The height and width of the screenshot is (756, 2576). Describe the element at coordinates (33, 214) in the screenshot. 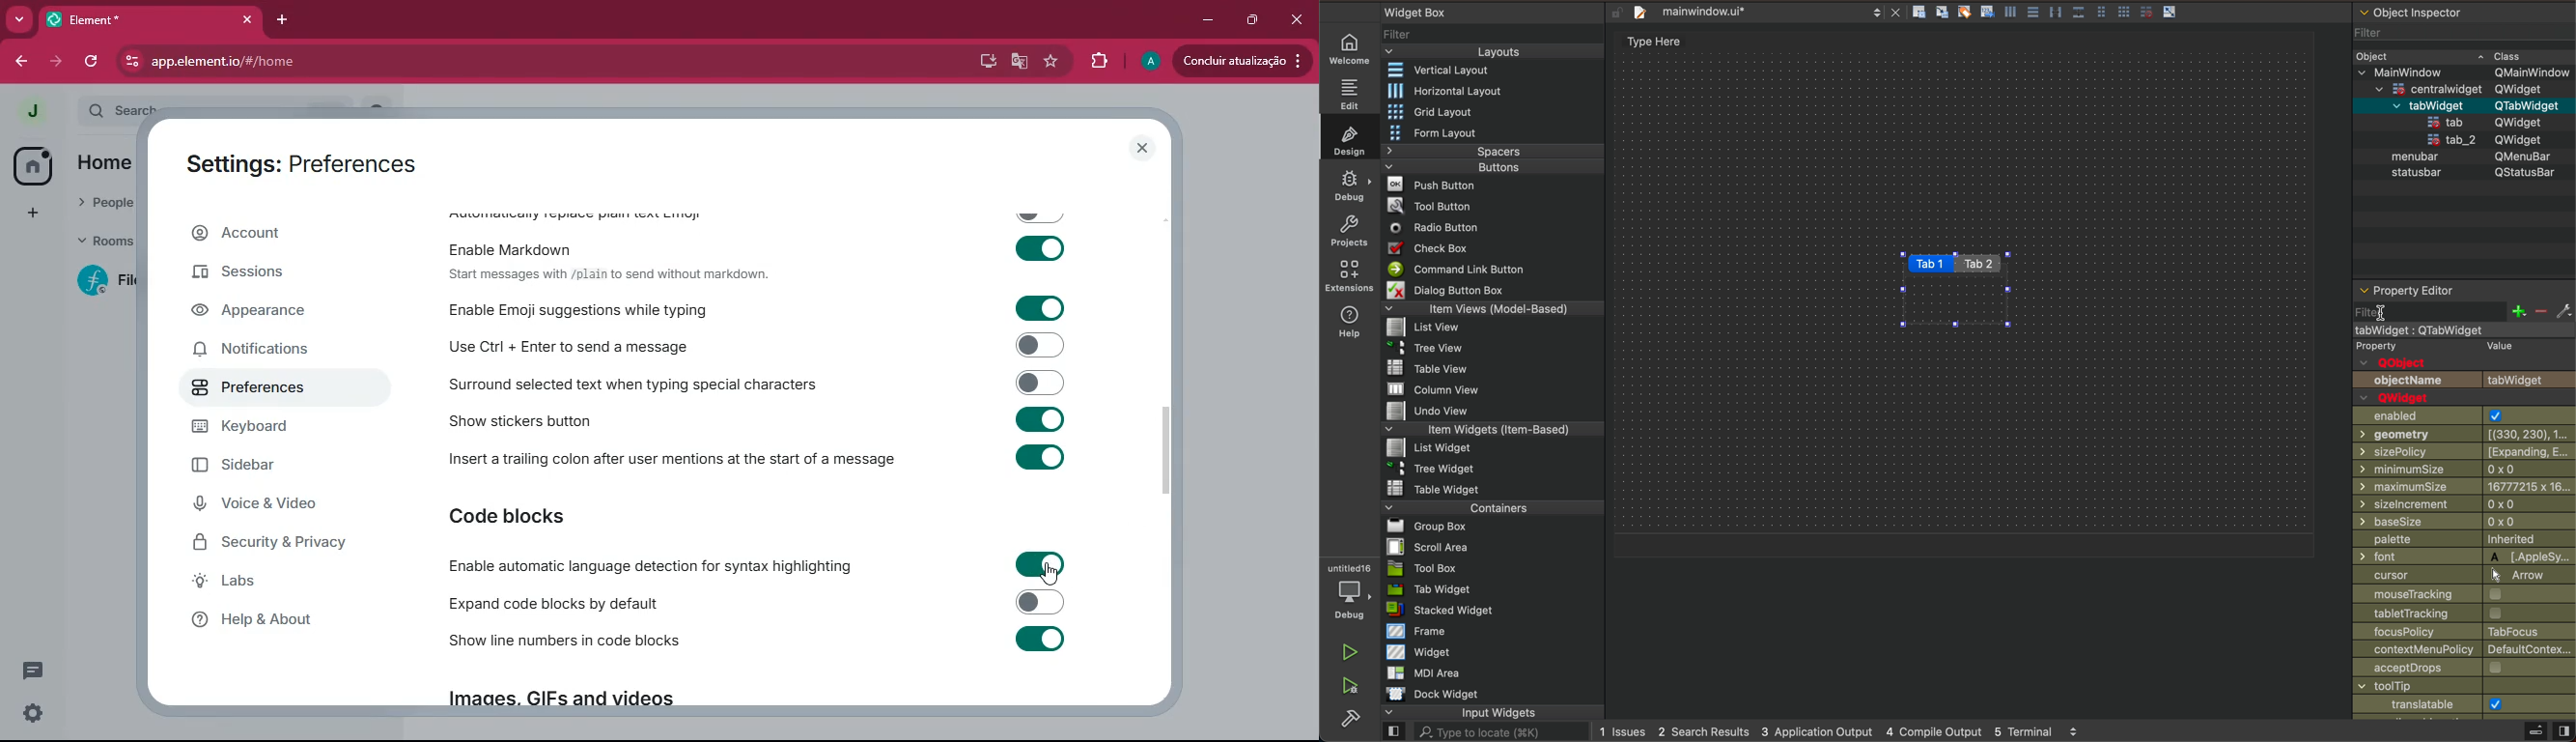

I see `add` at that location.